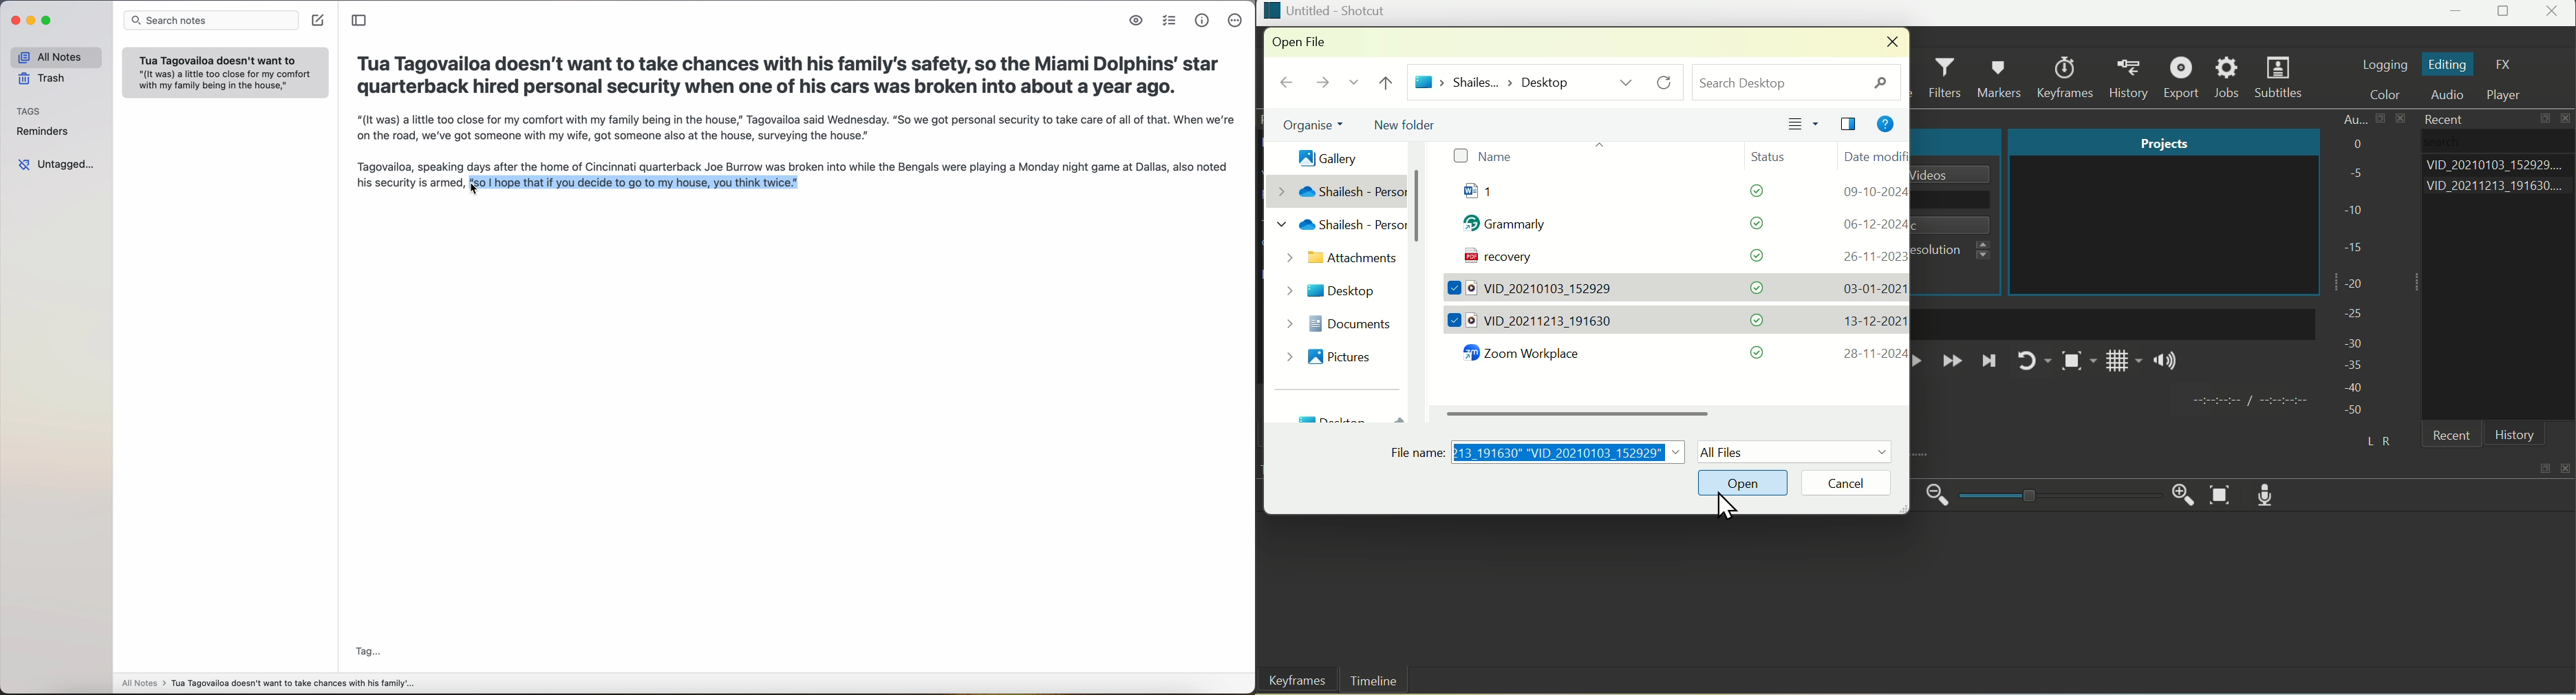  I want to click on check list, so click(1169, 22).